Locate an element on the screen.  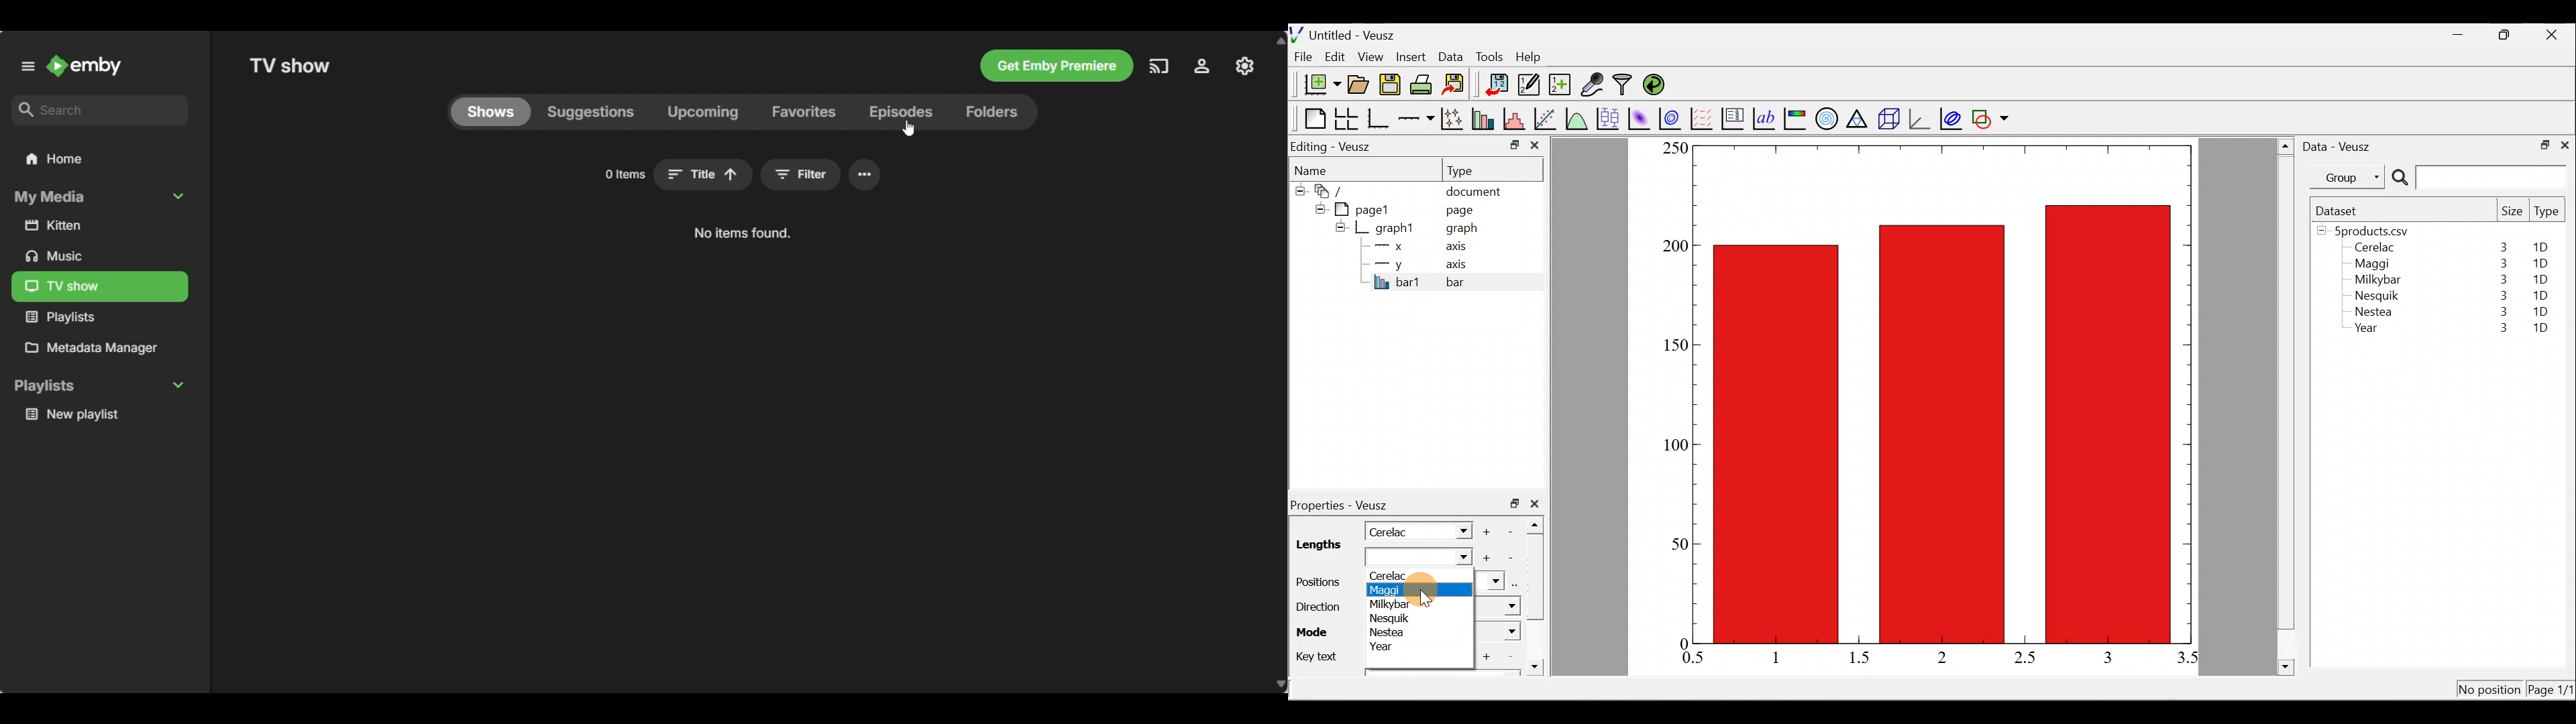
Data is located at coordinates (1450, 56).